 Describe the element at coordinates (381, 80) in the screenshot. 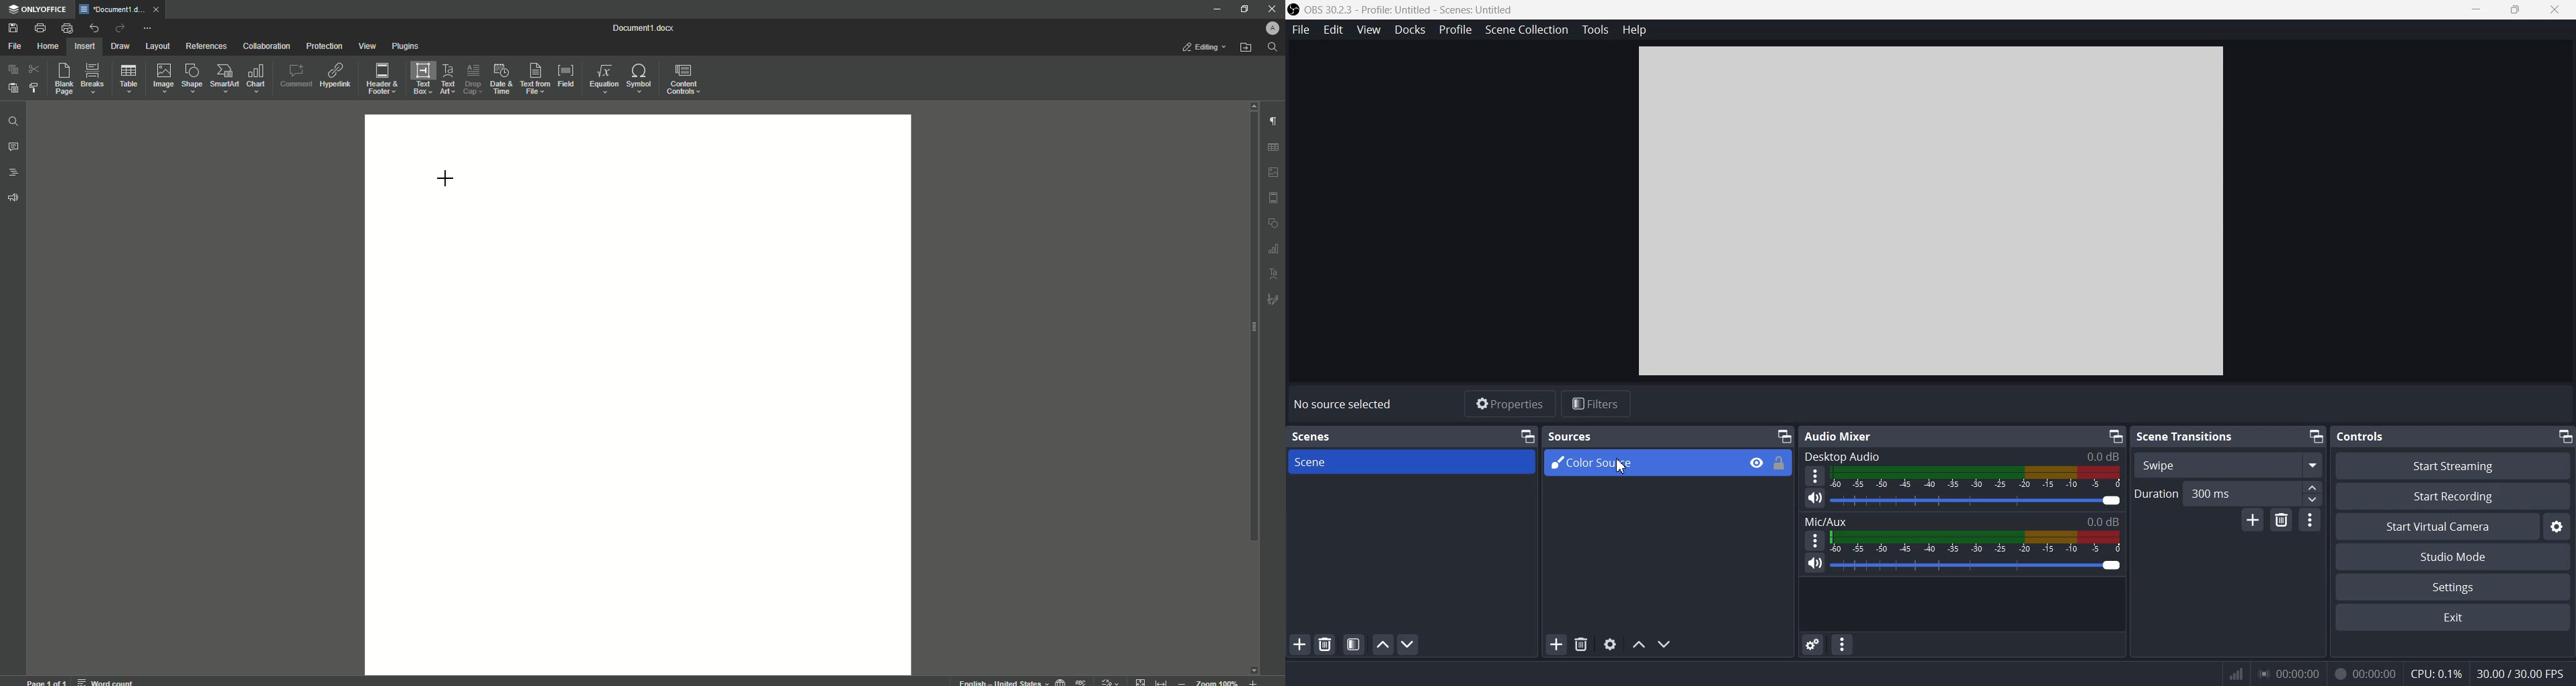

I see `Header and Footer` at that location.